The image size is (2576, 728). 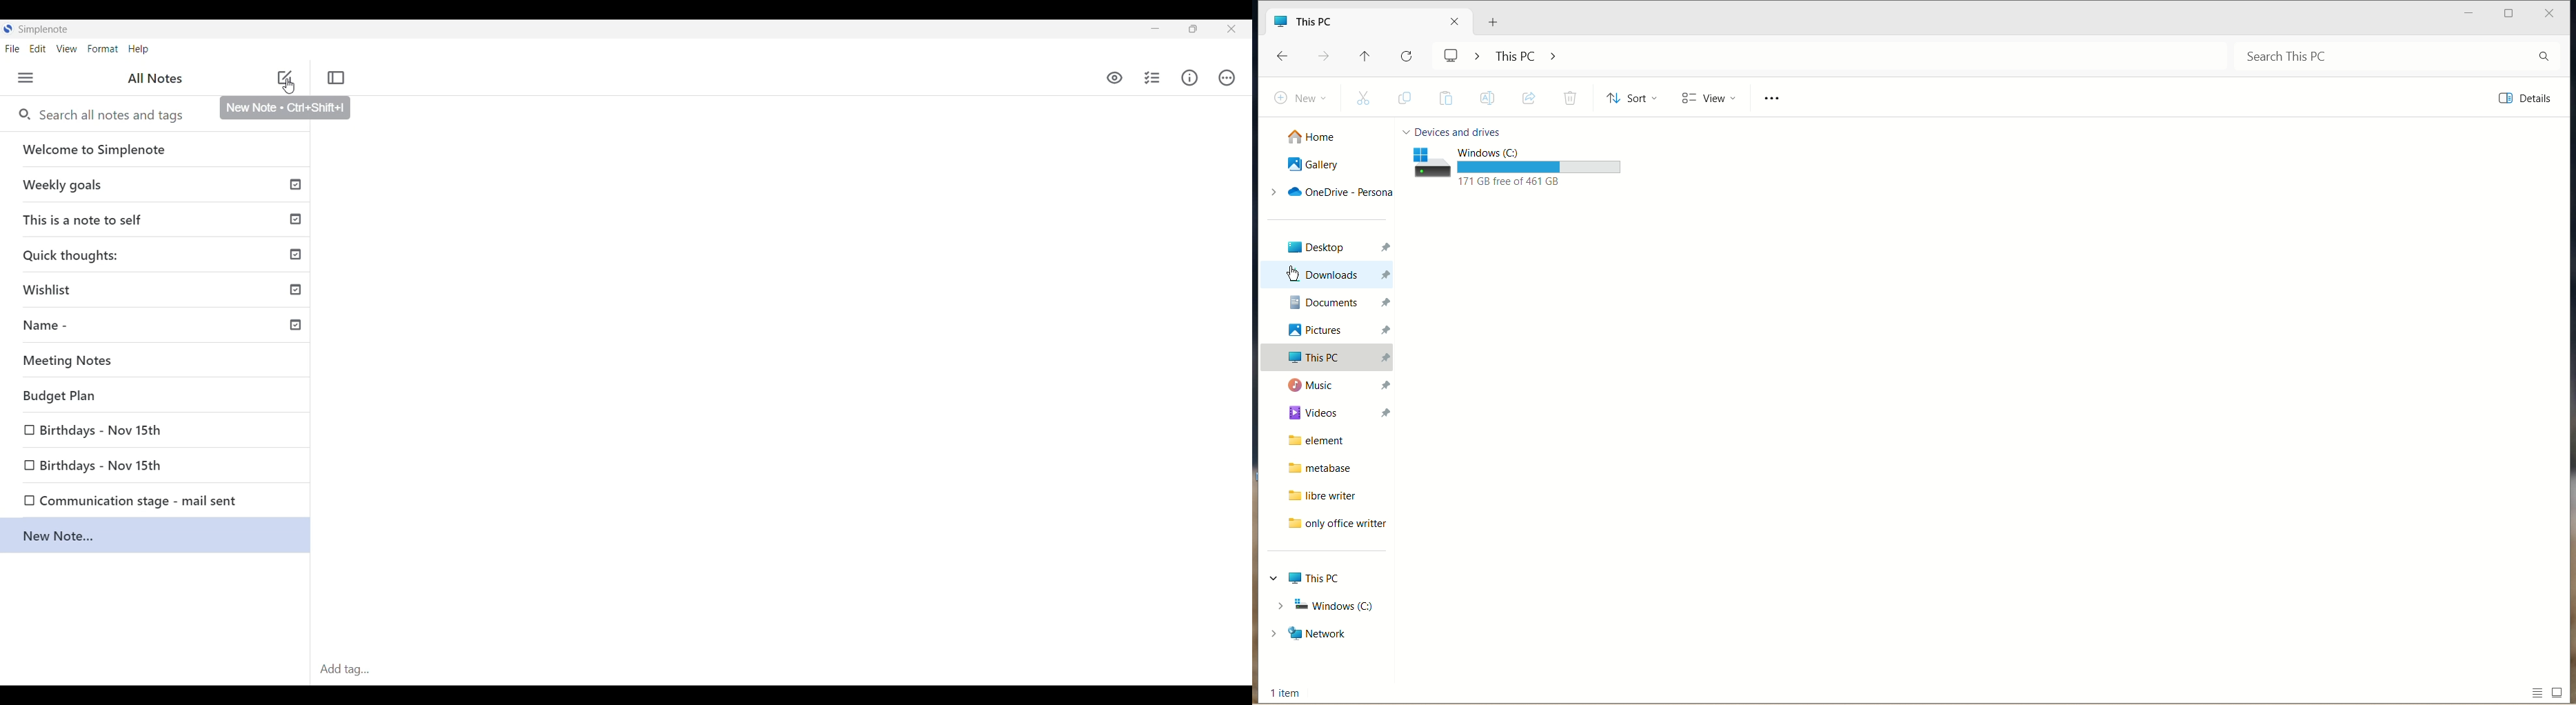 What do you see at coordinates (12, 48) in the screenshot?
I see `File ` at bounding box center [12, 48].